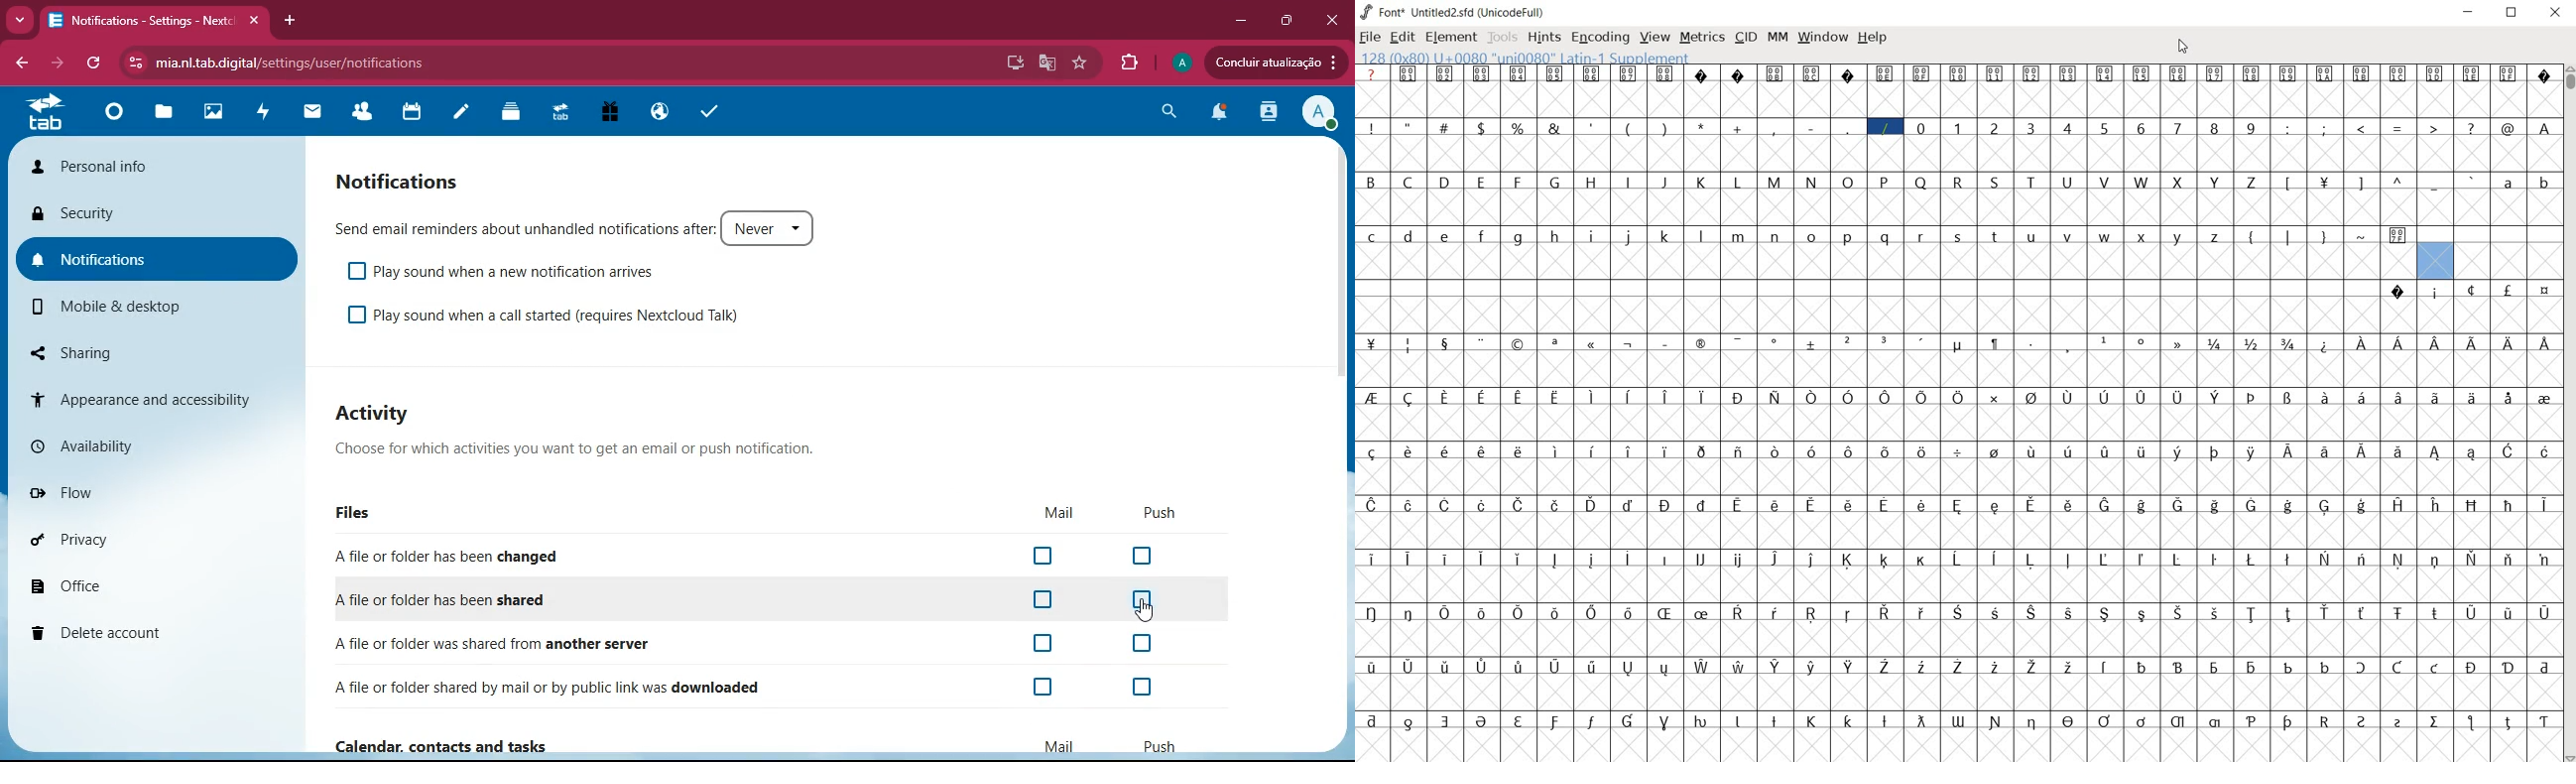 Image resolution: width=2576 pixels, height=784 pixels. What do you see at coordinates (771, 227) in the screenshot?
I see `never` at bounding box center [771, 227].